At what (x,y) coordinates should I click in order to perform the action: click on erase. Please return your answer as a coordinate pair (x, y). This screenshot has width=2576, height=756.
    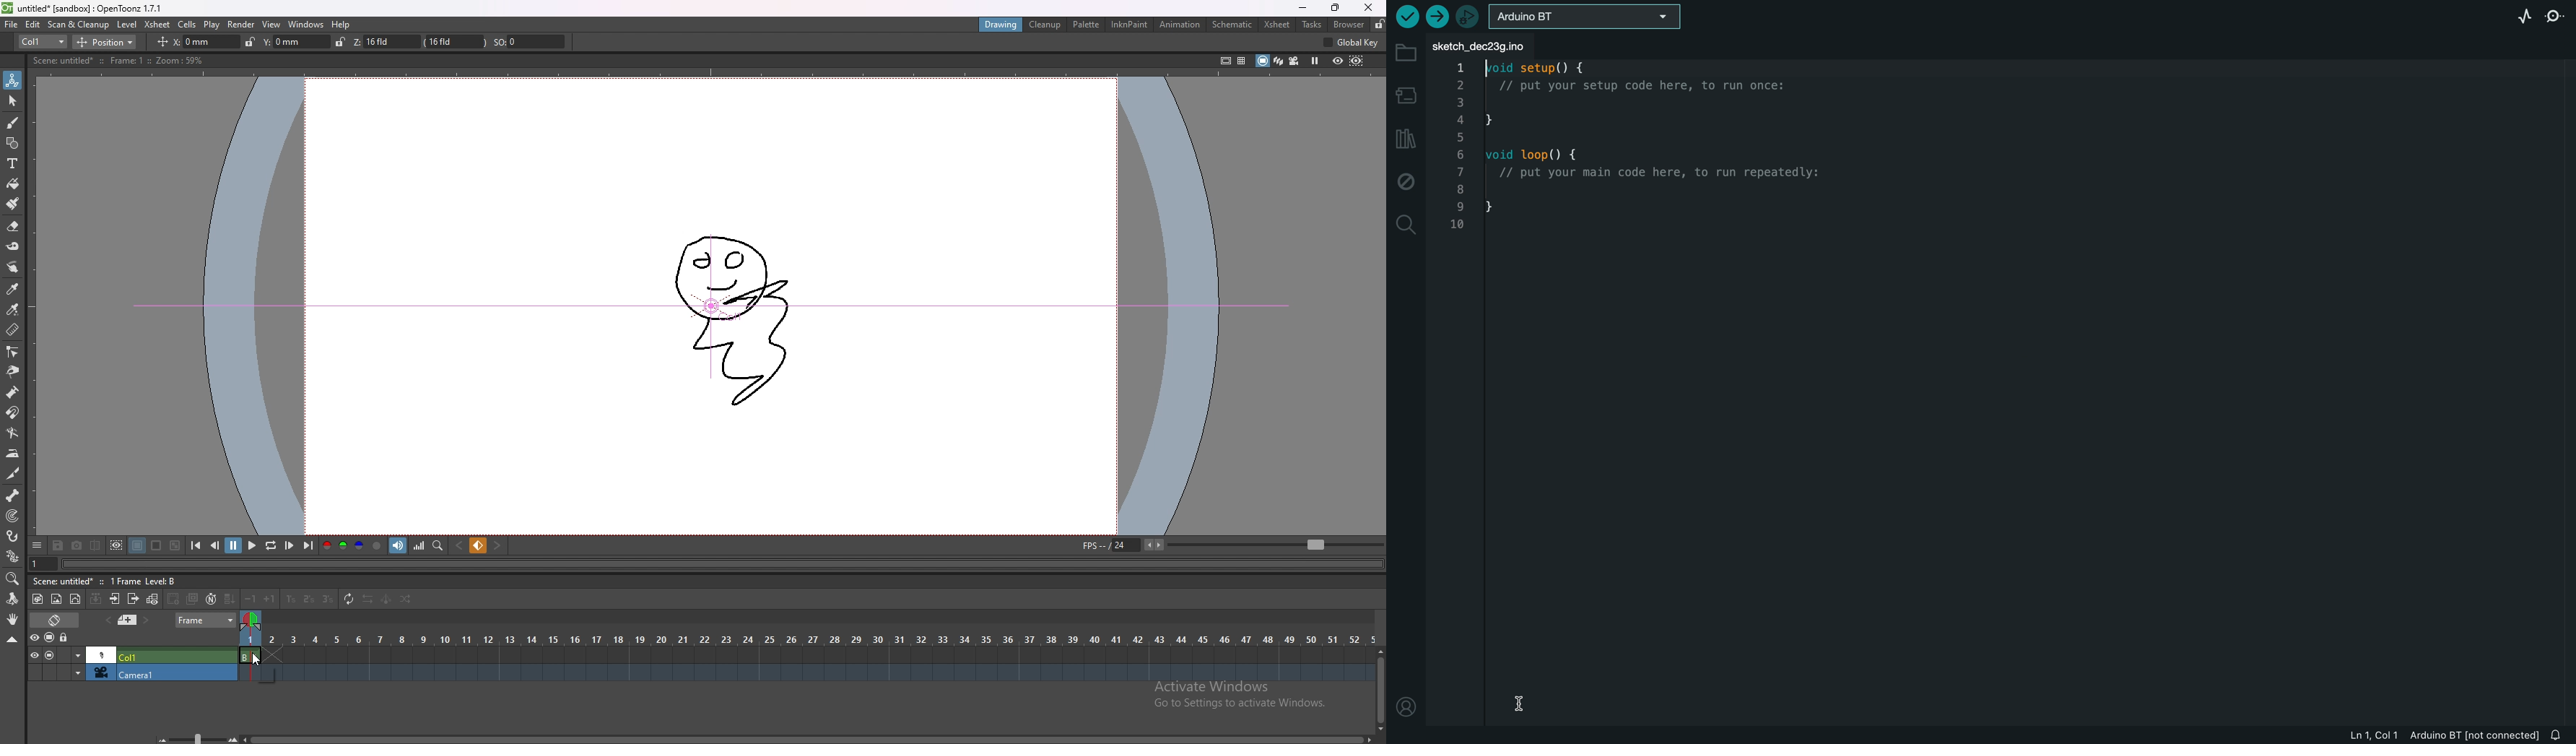
    Looking at the image, I should click on (13, 227).